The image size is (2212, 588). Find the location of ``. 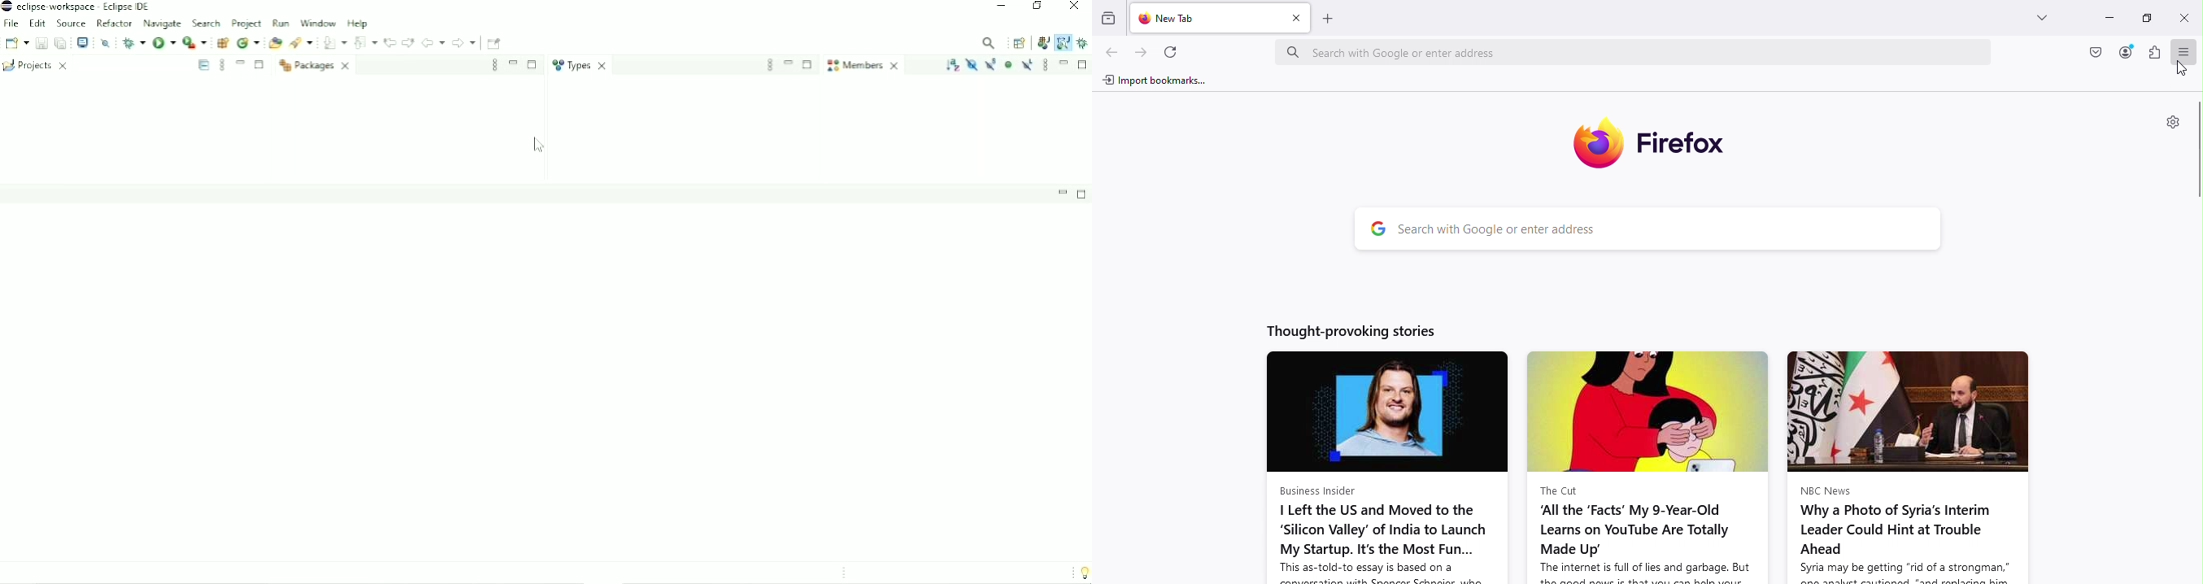

 is located at coordinates (2153, 50).